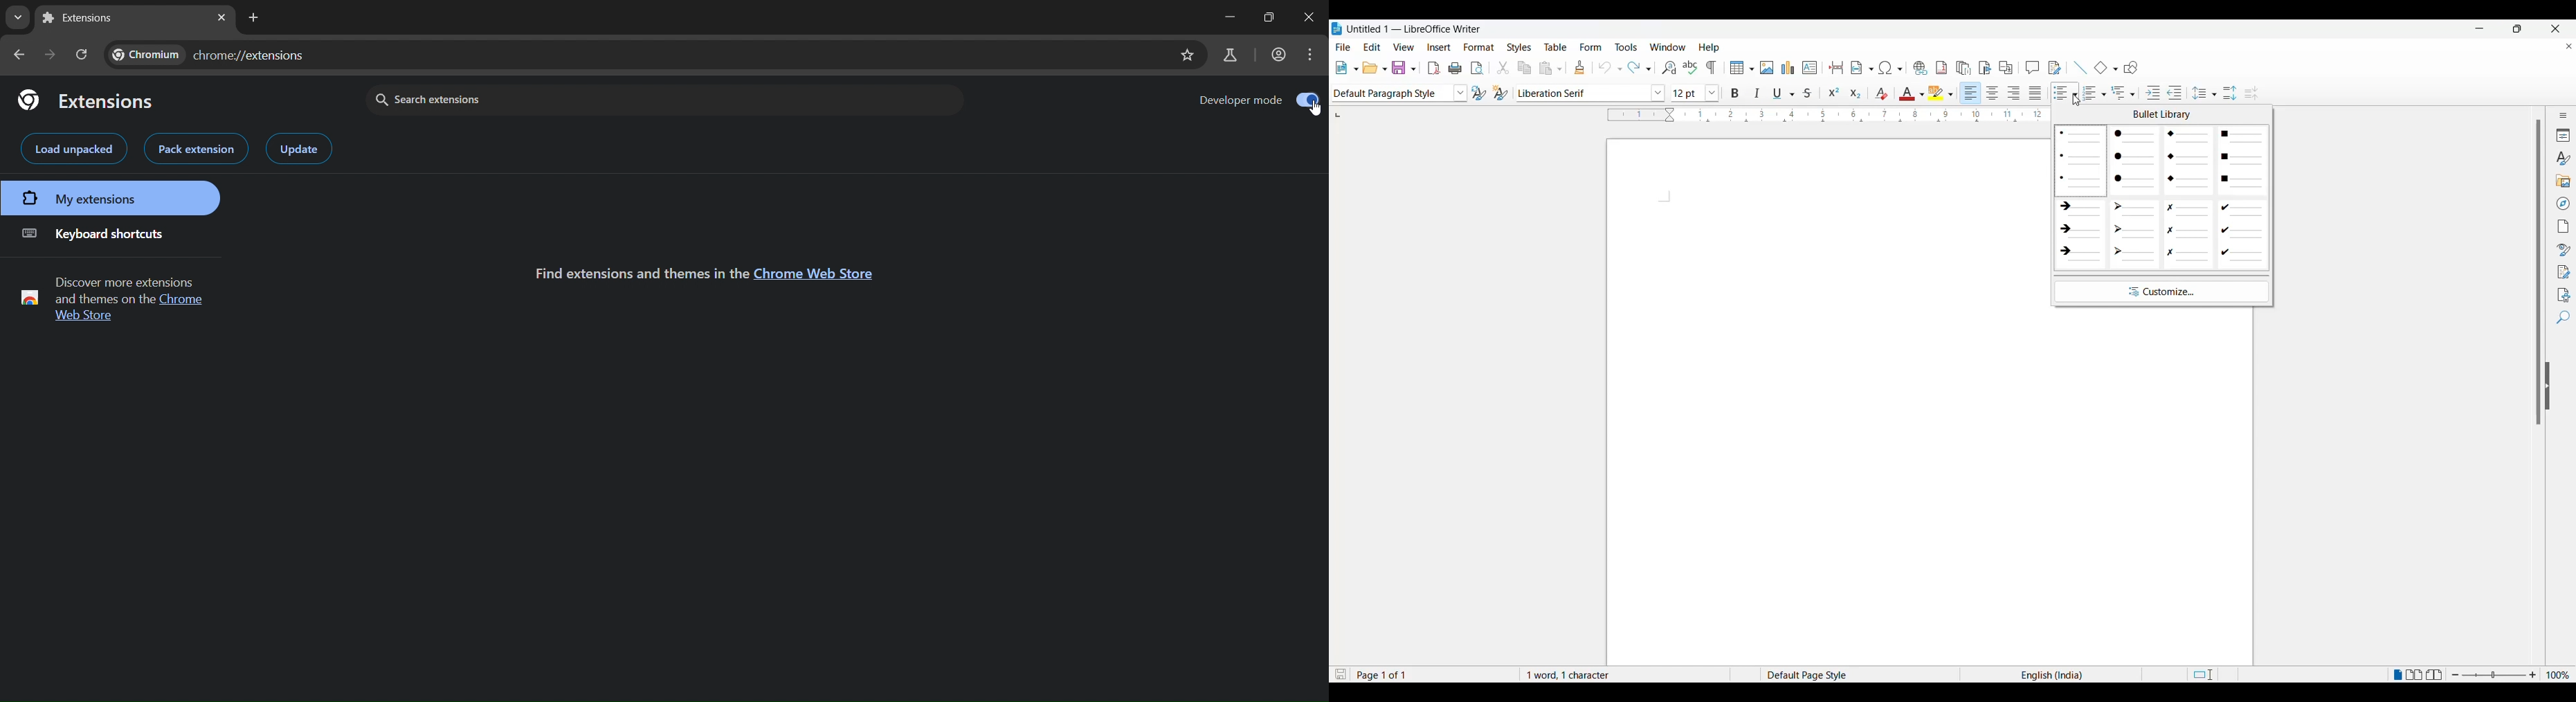 The height and width of the screenshot is (728, 2576). Describe the element at coordinates (2077, 101) in the screenshot. I see `Cursor` at that location.